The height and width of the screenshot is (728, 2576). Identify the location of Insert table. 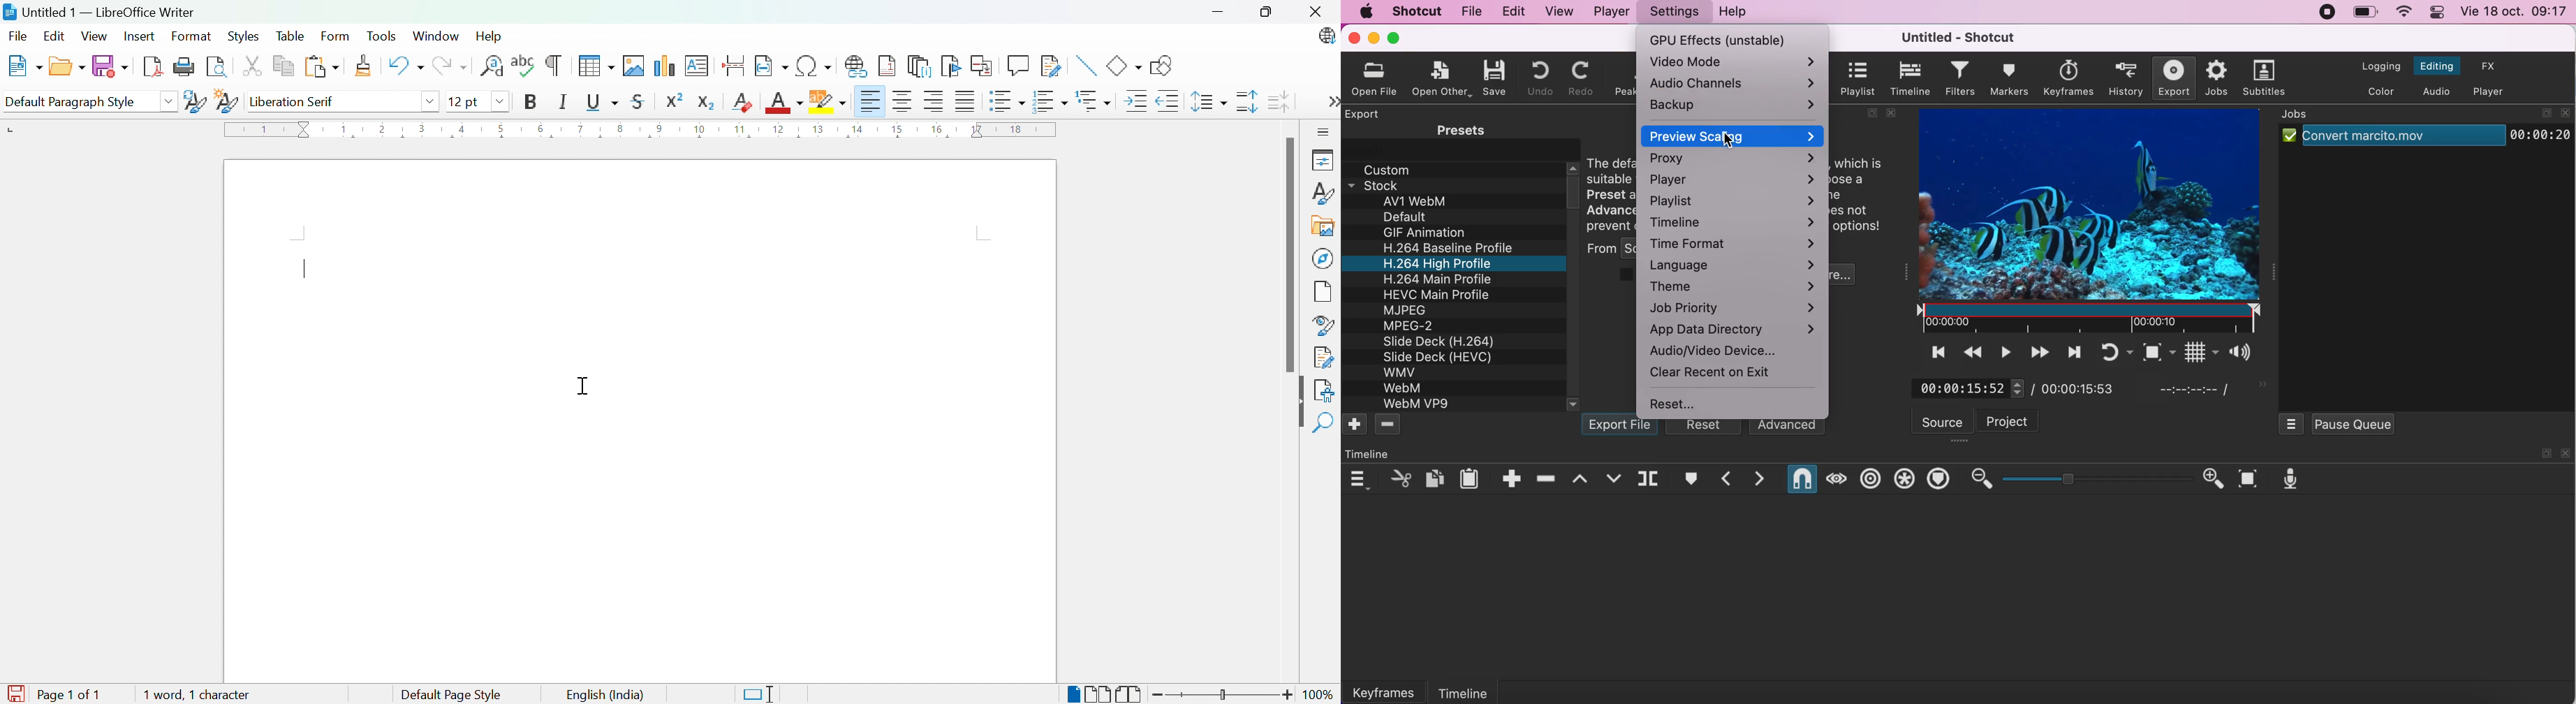
(598, 65).